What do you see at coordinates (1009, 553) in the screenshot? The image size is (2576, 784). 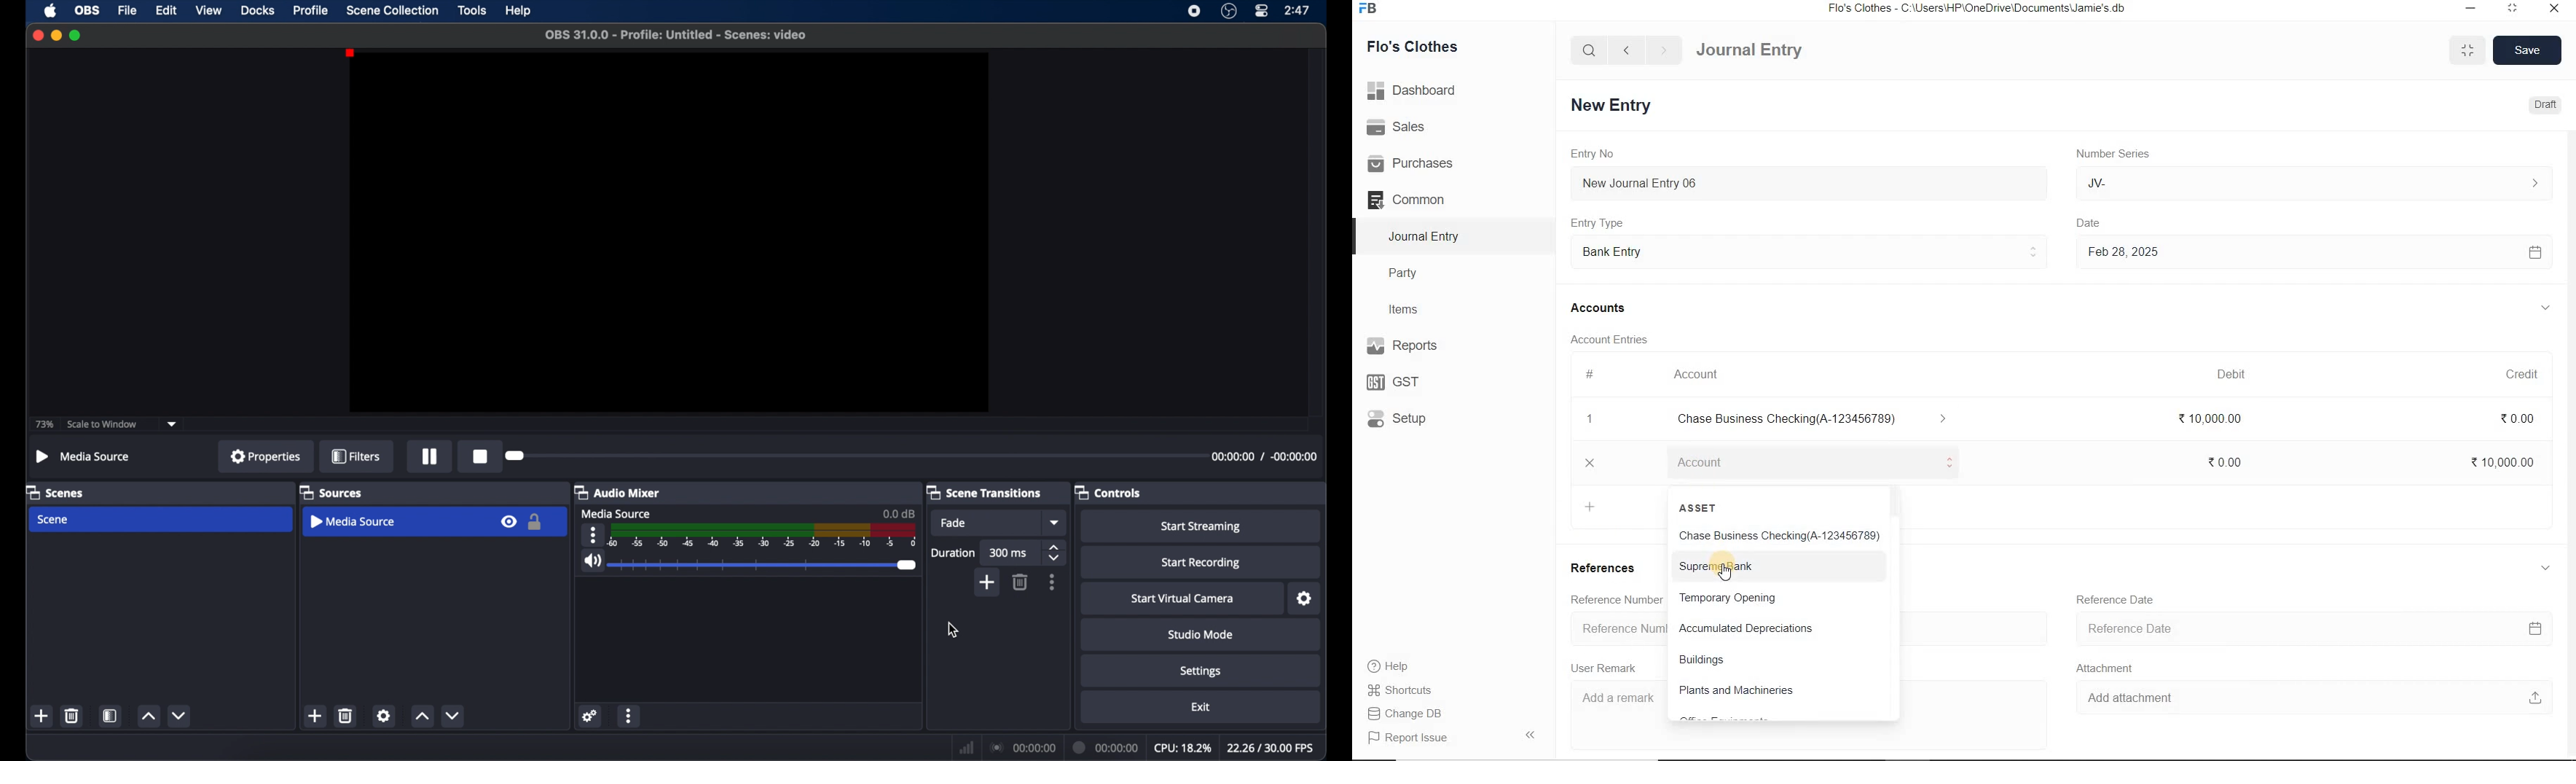 I see `300 ms` at bounding box center [1009, 553].